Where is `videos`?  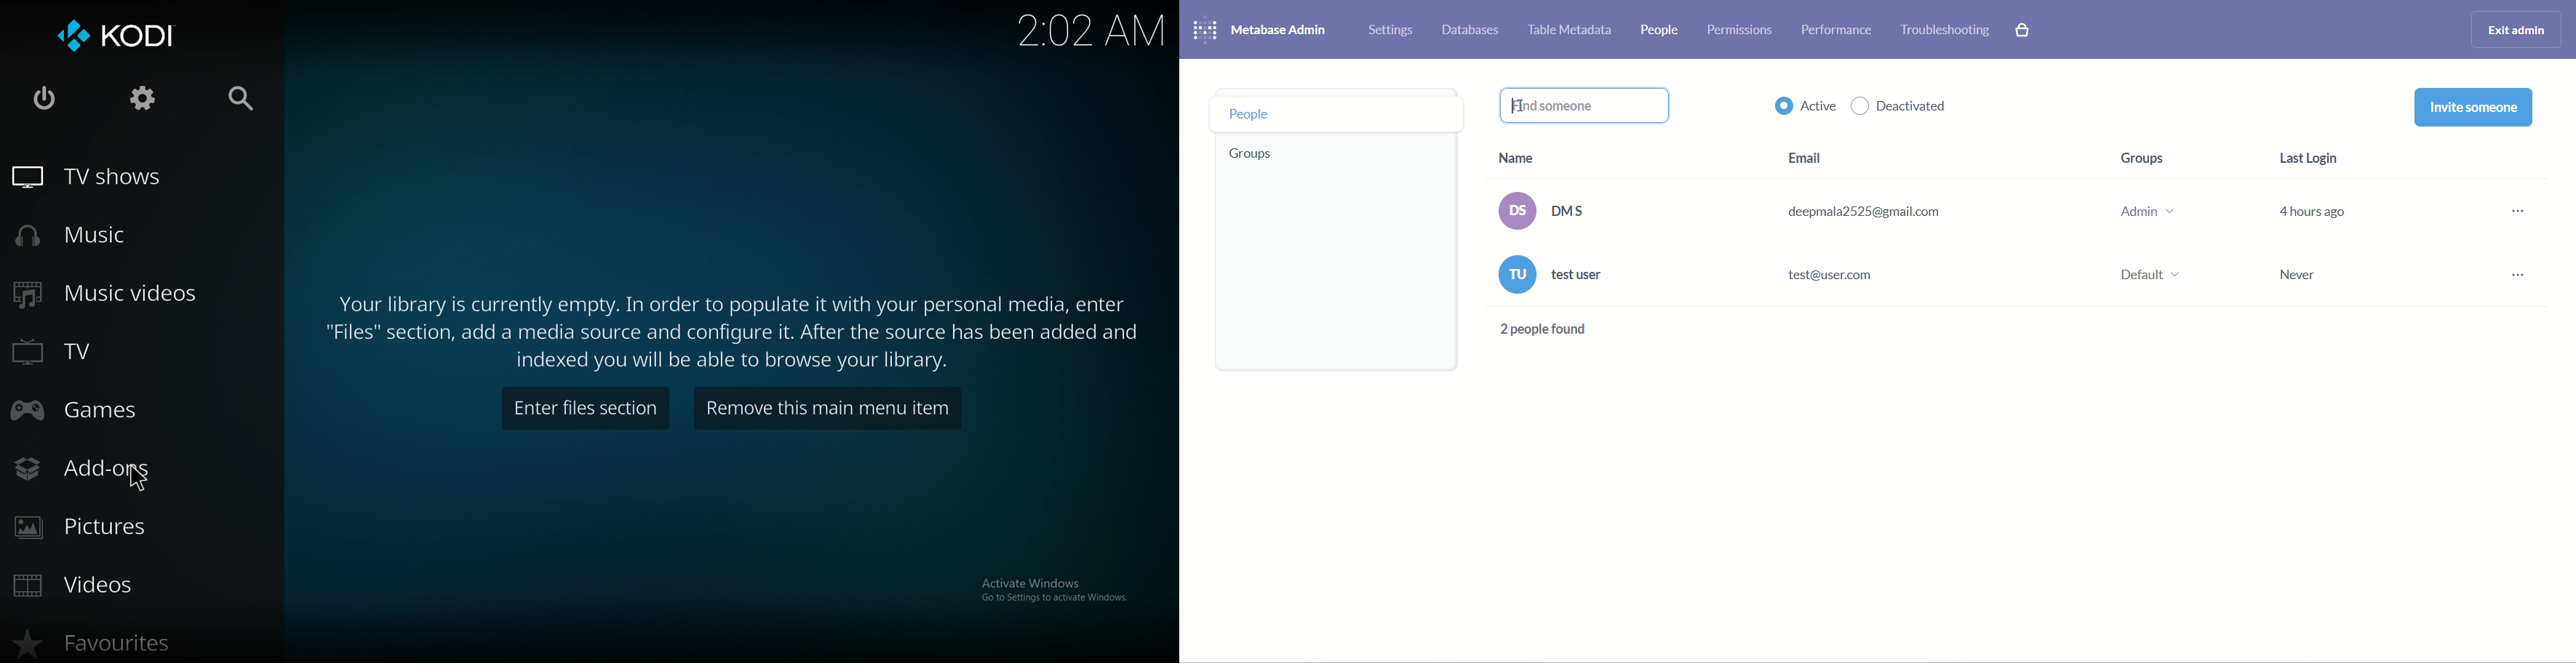 videos is located at coordinates (86, 591).